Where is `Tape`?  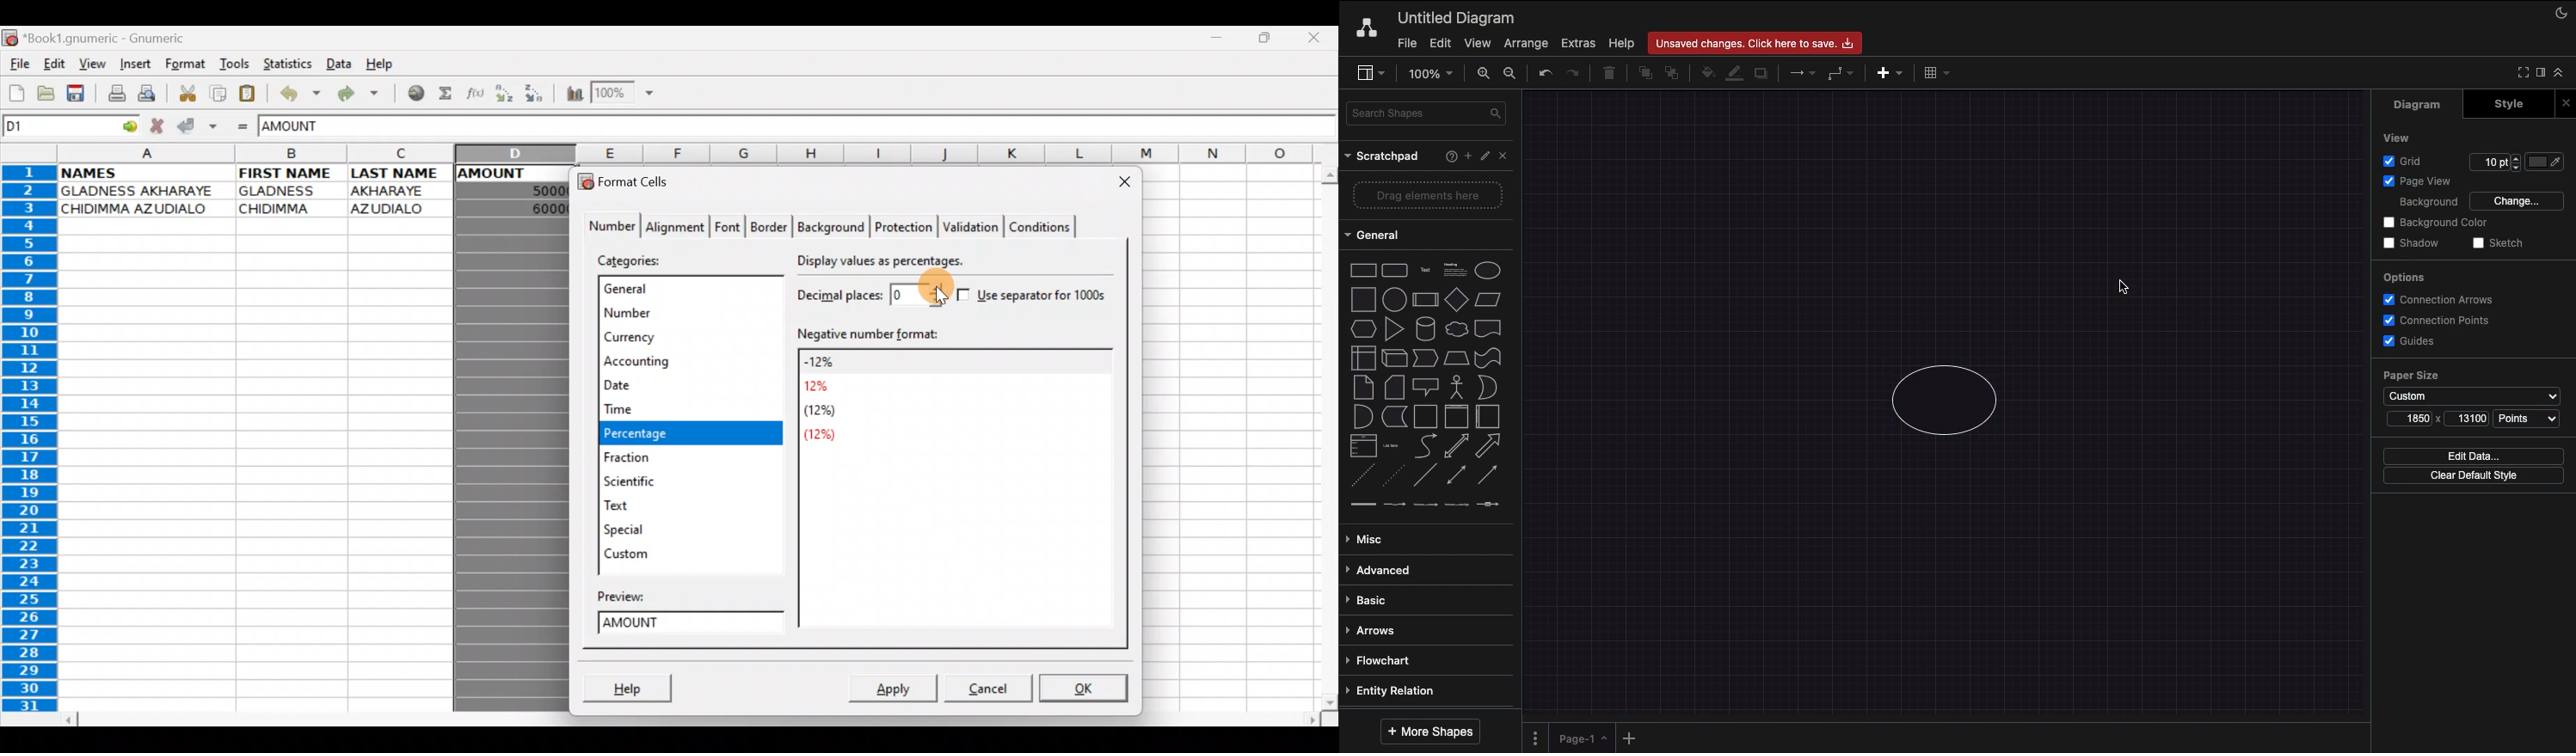 Tape is located at coordinates (1491, 357).